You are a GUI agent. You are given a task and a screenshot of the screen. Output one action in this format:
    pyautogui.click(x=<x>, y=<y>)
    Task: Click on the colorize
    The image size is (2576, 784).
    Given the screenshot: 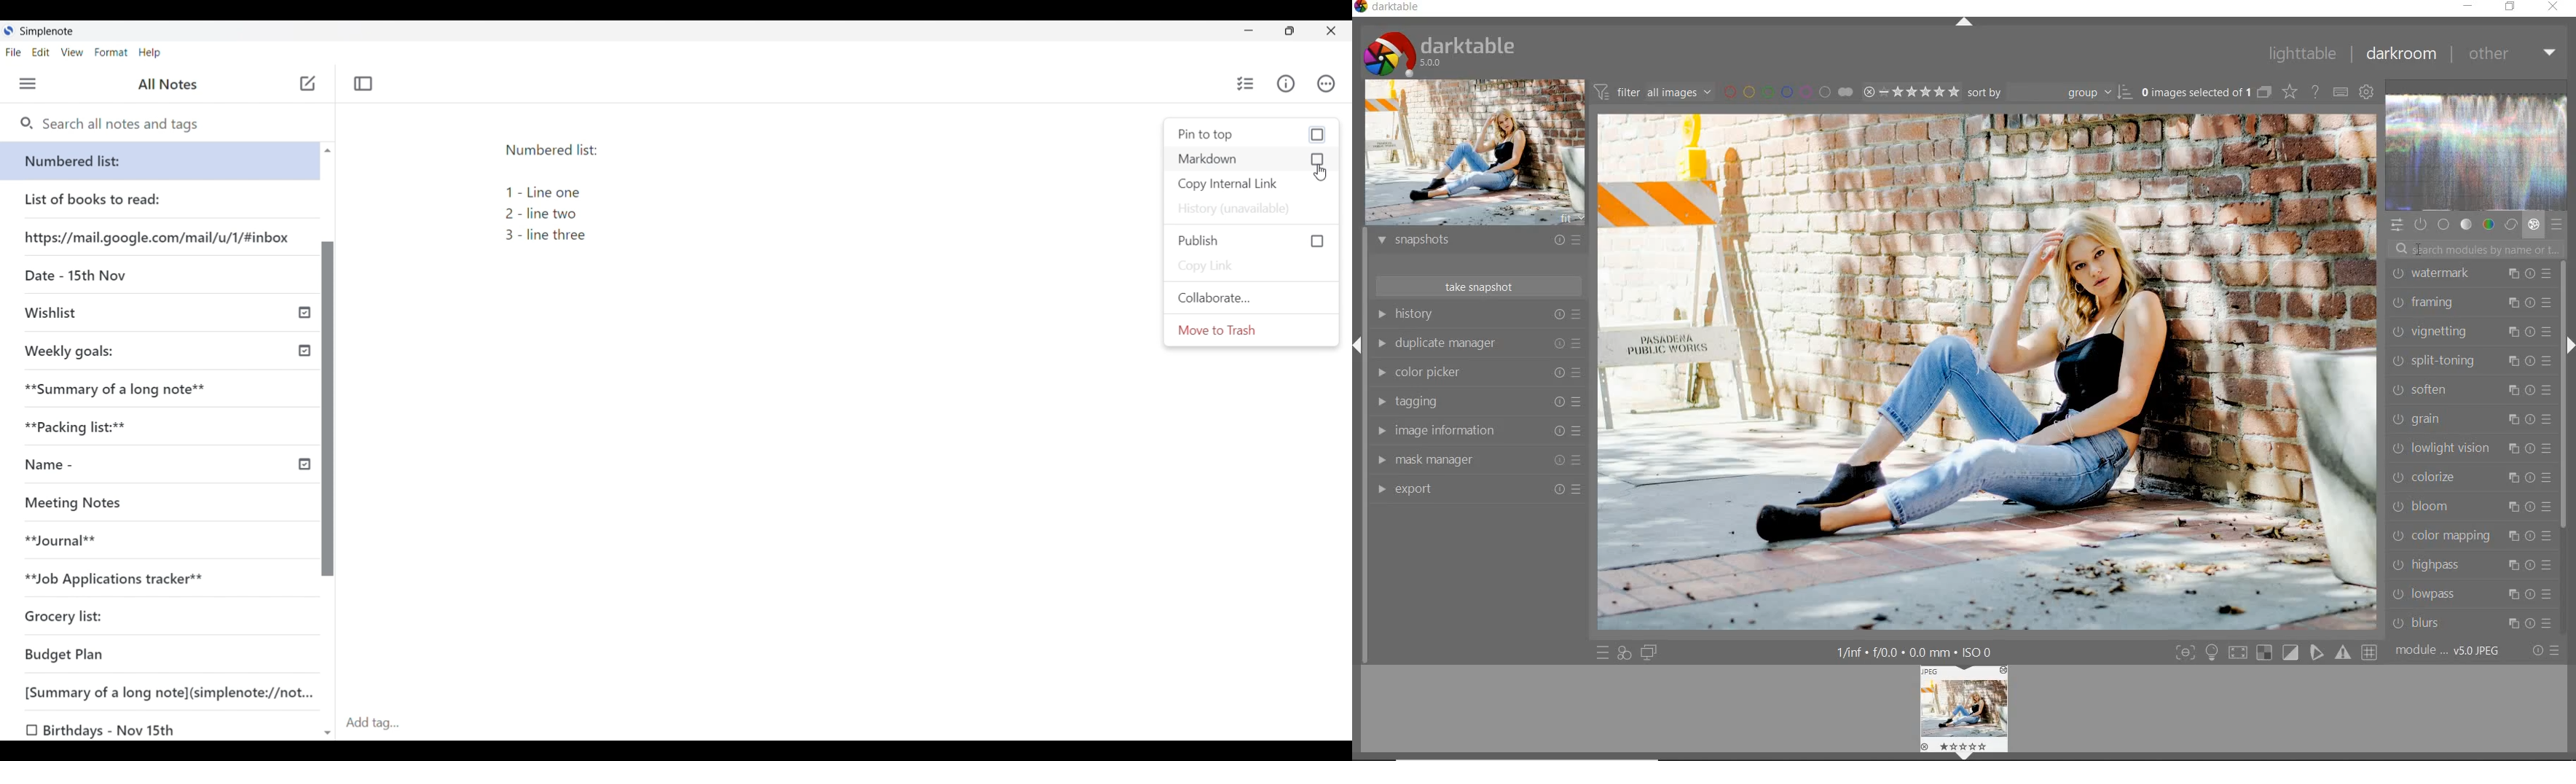 What is the action you would take?
    pyautogui.click(x=2469, y=480)
    